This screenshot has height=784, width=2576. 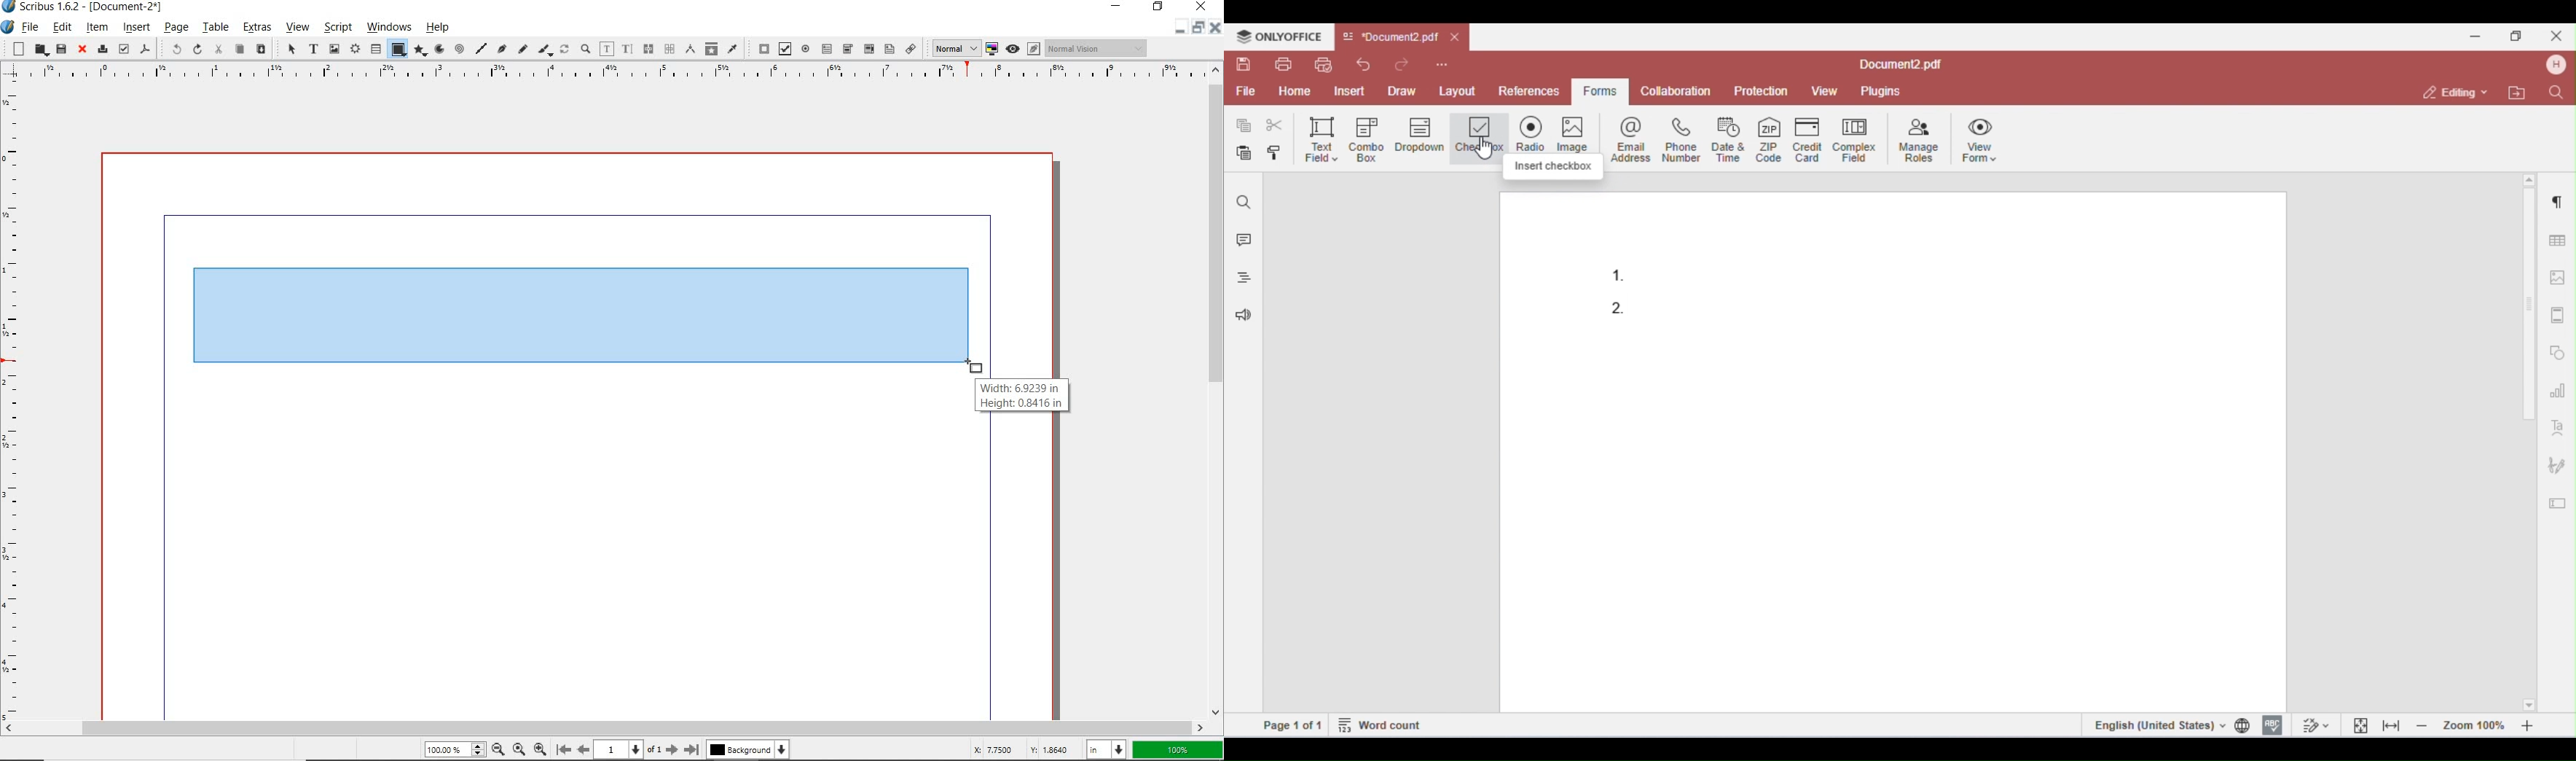 I want to click on freehand line, so click(x=522, y=50).